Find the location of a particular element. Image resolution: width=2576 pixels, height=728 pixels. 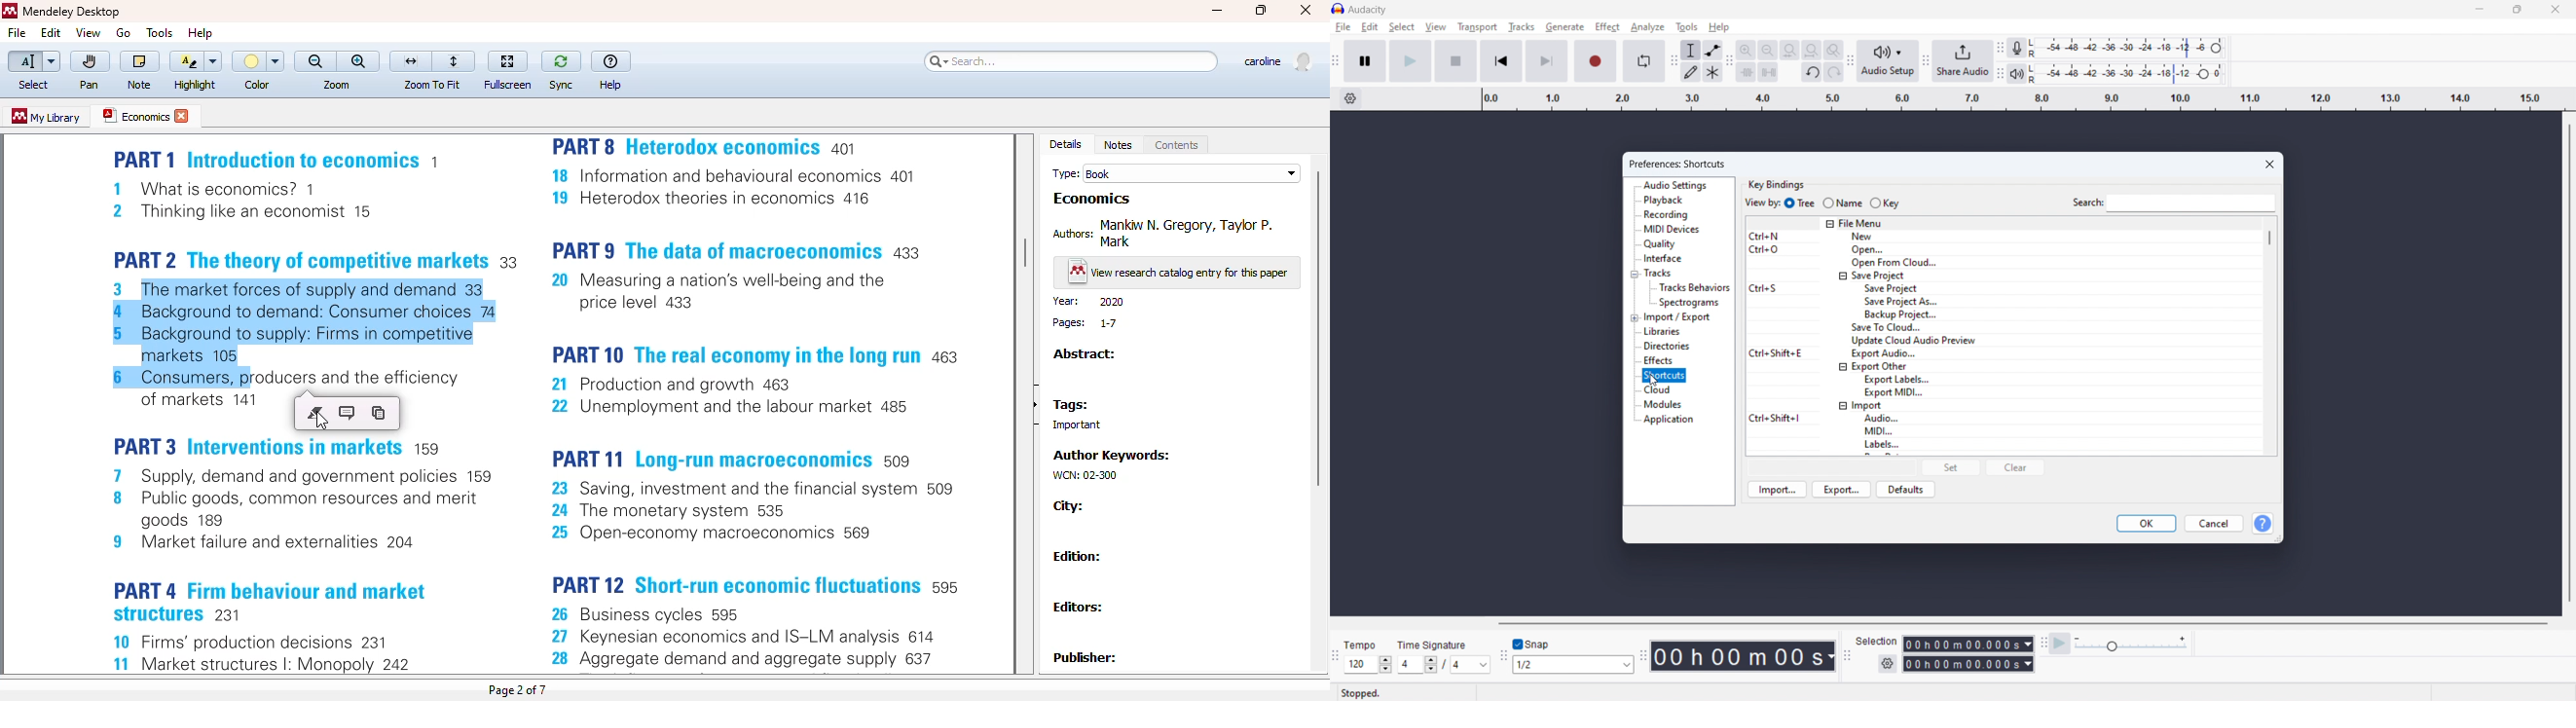

sync is located at coordinates (561, 85).